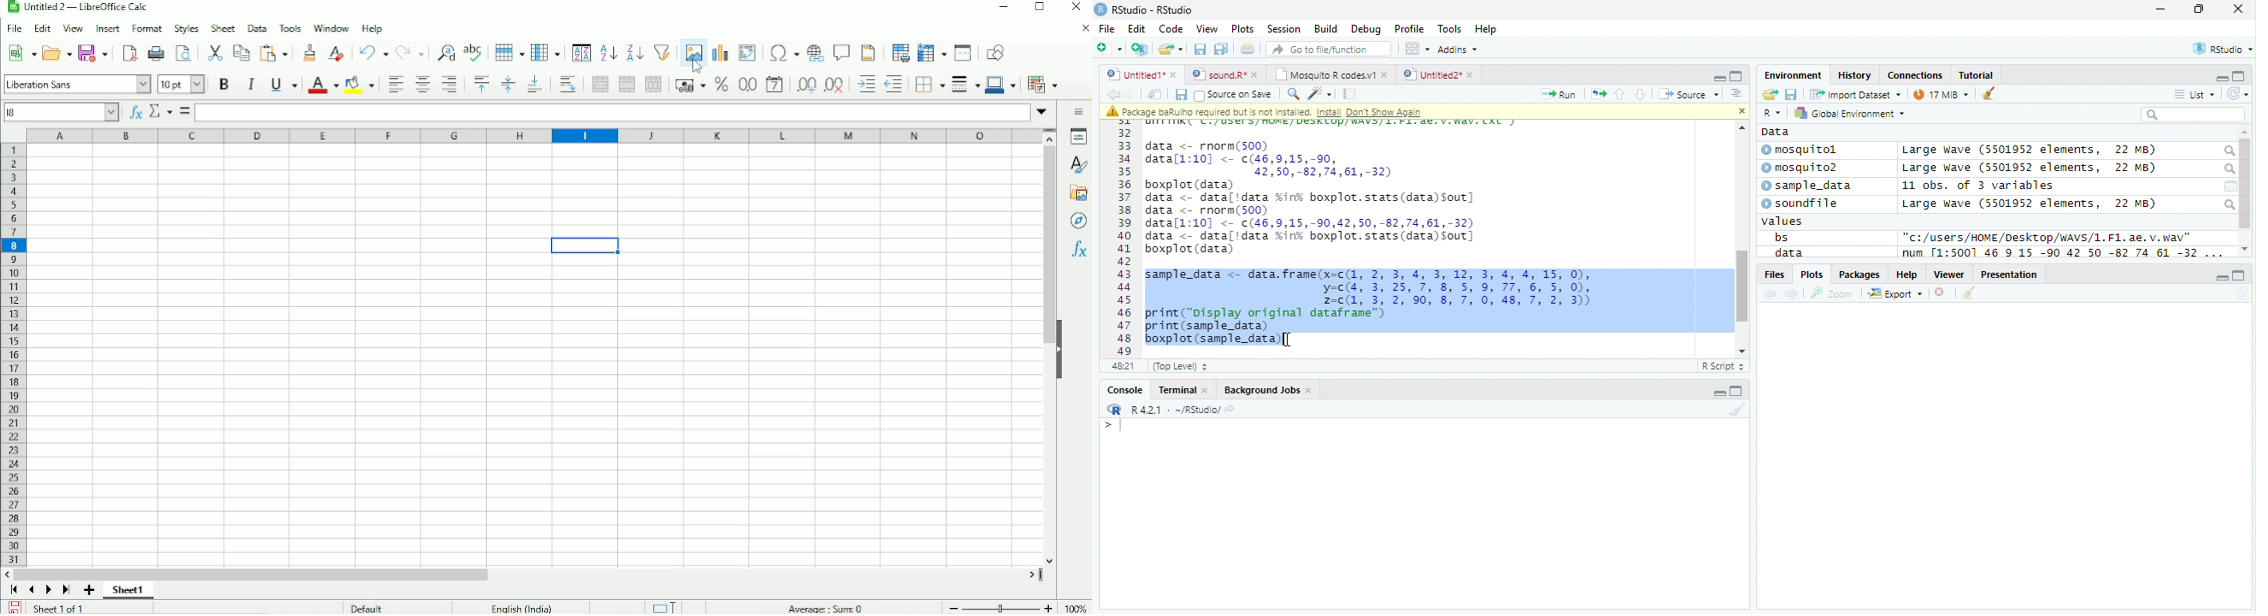 This screenshot has height=616, width=2268. I want to click on new file, so click(1110, 49).